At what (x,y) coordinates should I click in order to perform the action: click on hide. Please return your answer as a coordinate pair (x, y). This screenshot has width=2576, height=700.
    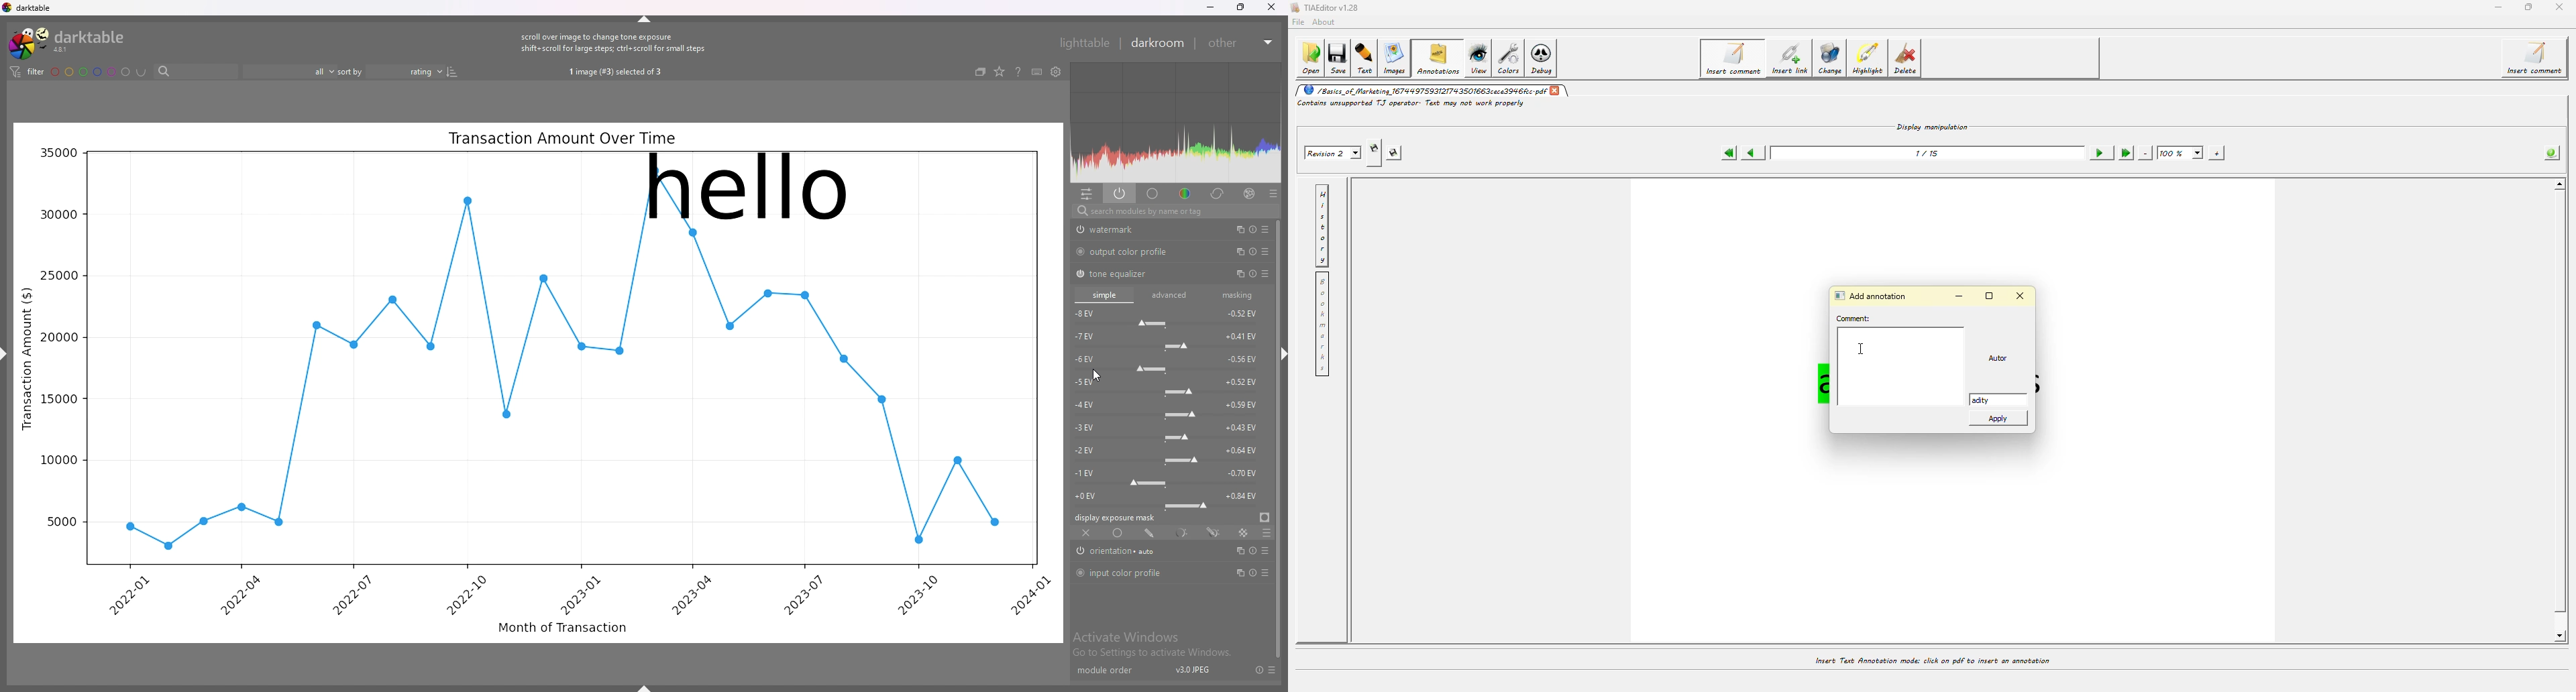
    Looking at the image, I should click on (645, 17).